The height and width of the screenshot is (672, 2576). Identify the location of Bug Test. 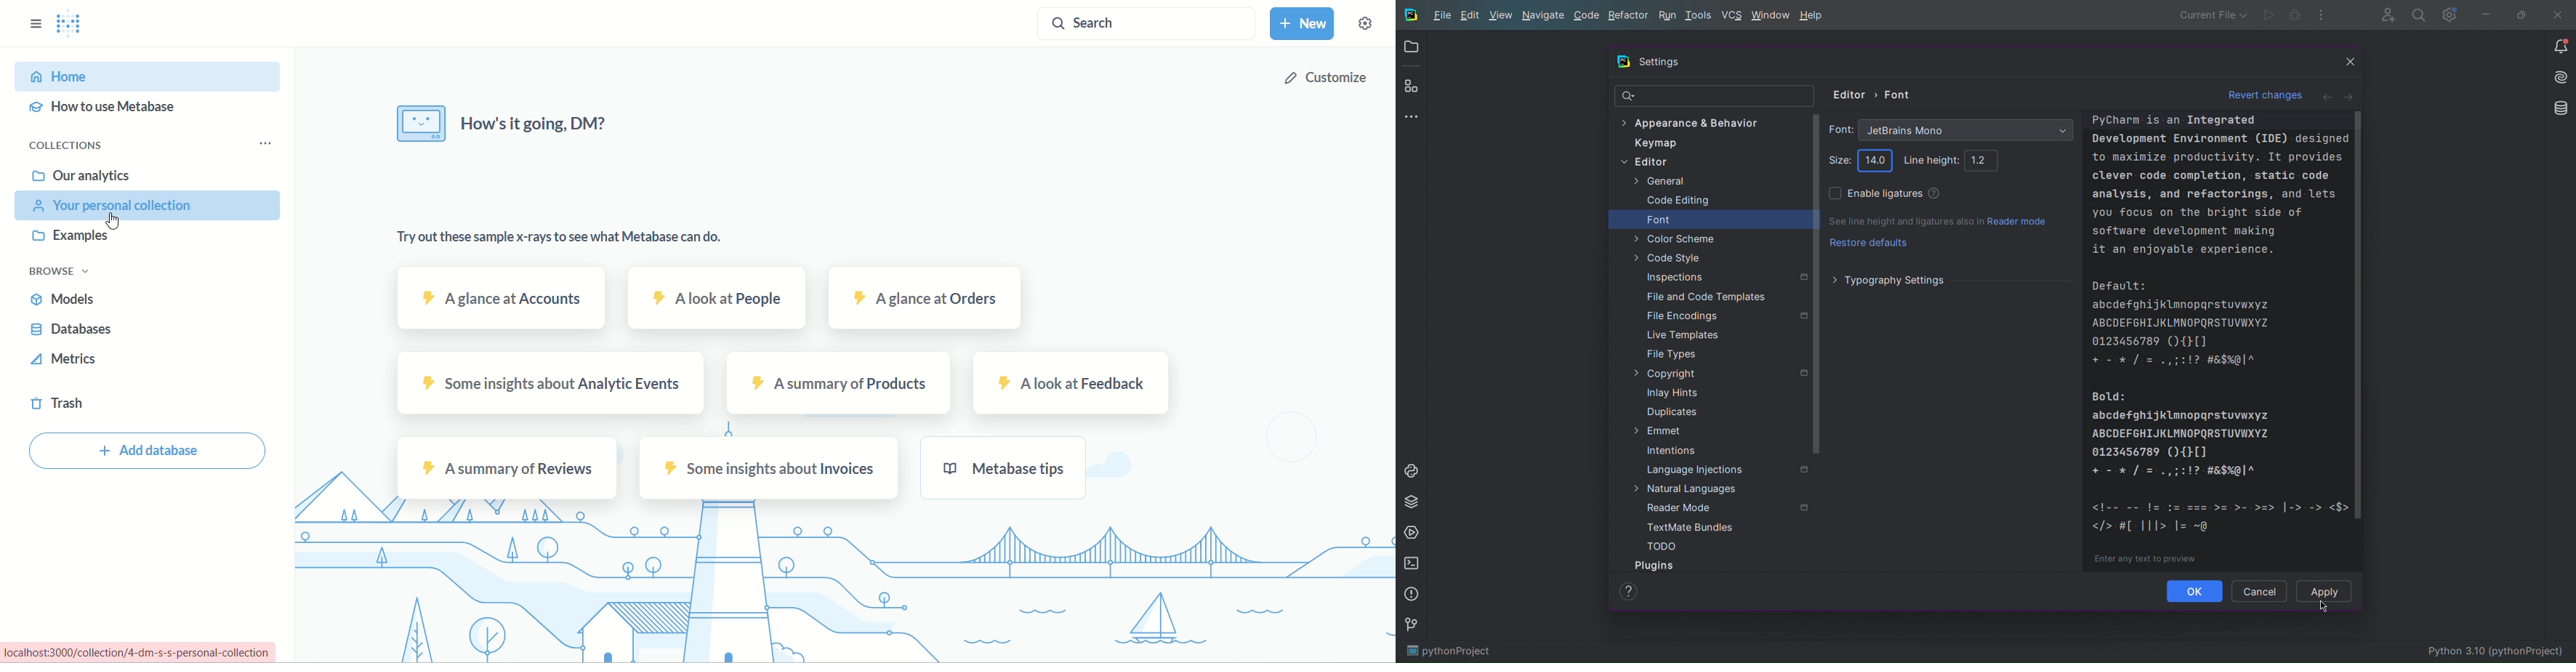
(2295, 15).